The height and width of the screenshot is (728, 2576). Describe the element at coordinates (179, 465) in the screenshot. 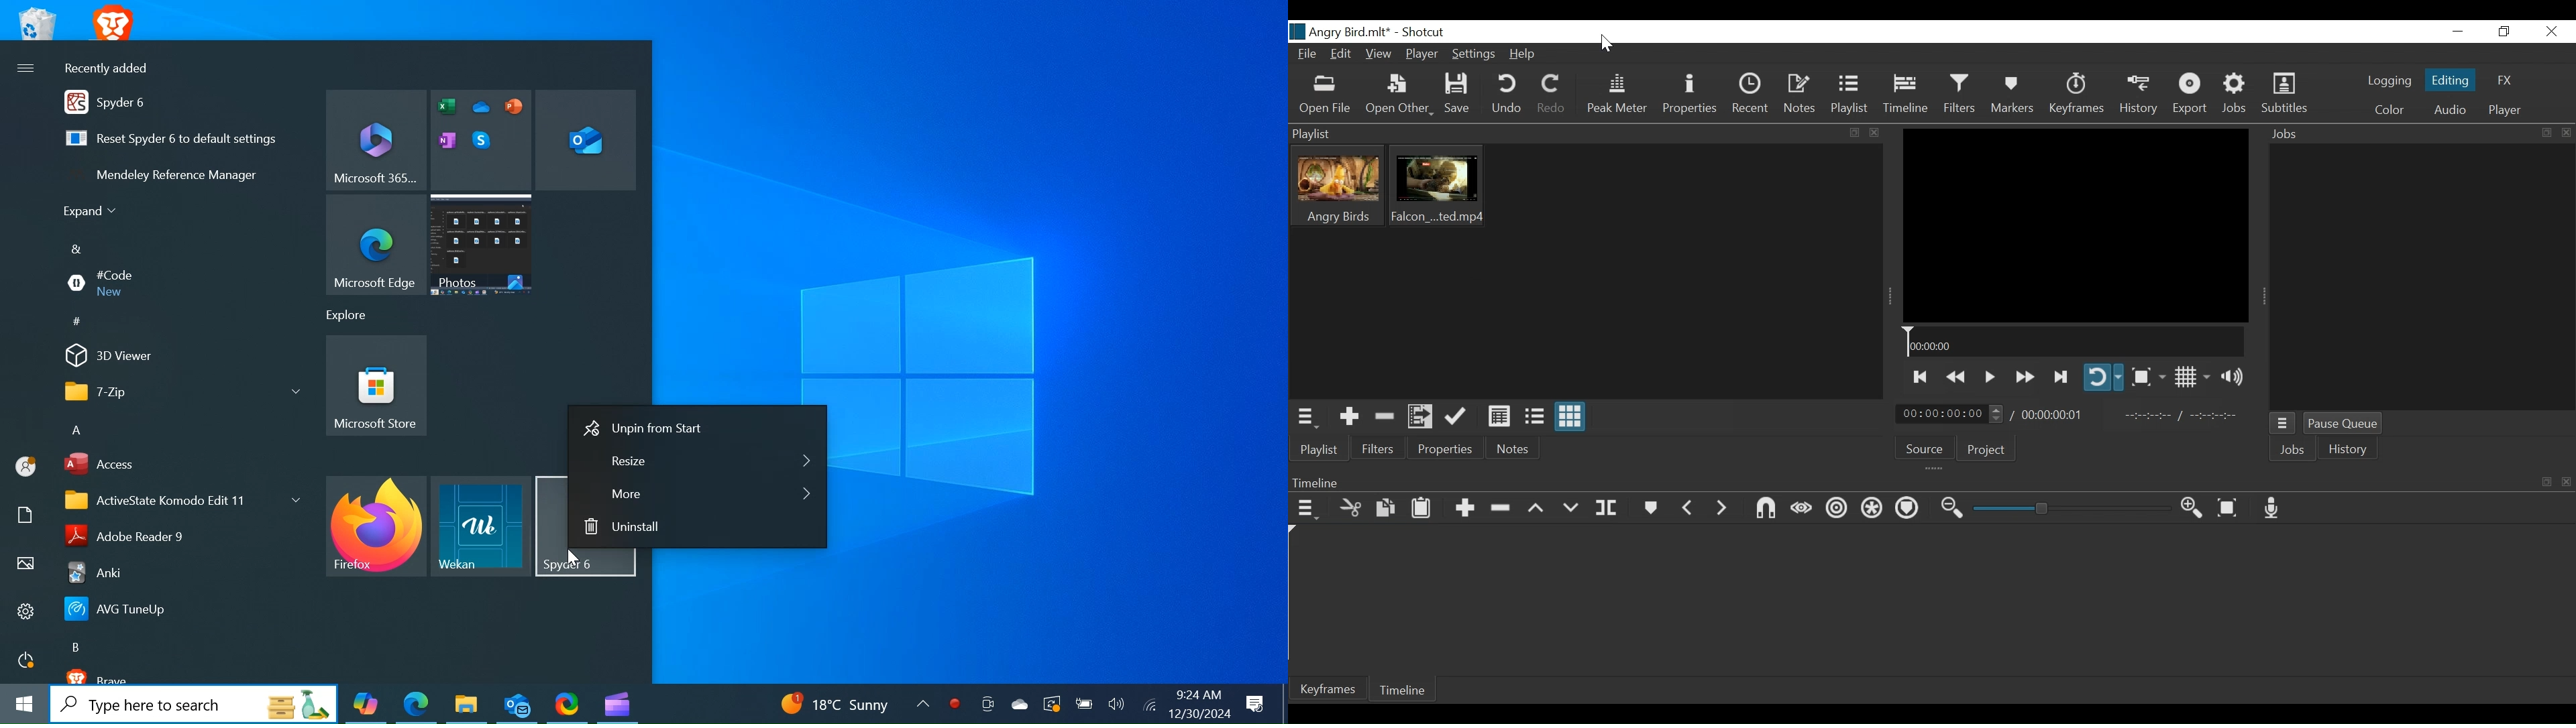

I see `Access` at that location.